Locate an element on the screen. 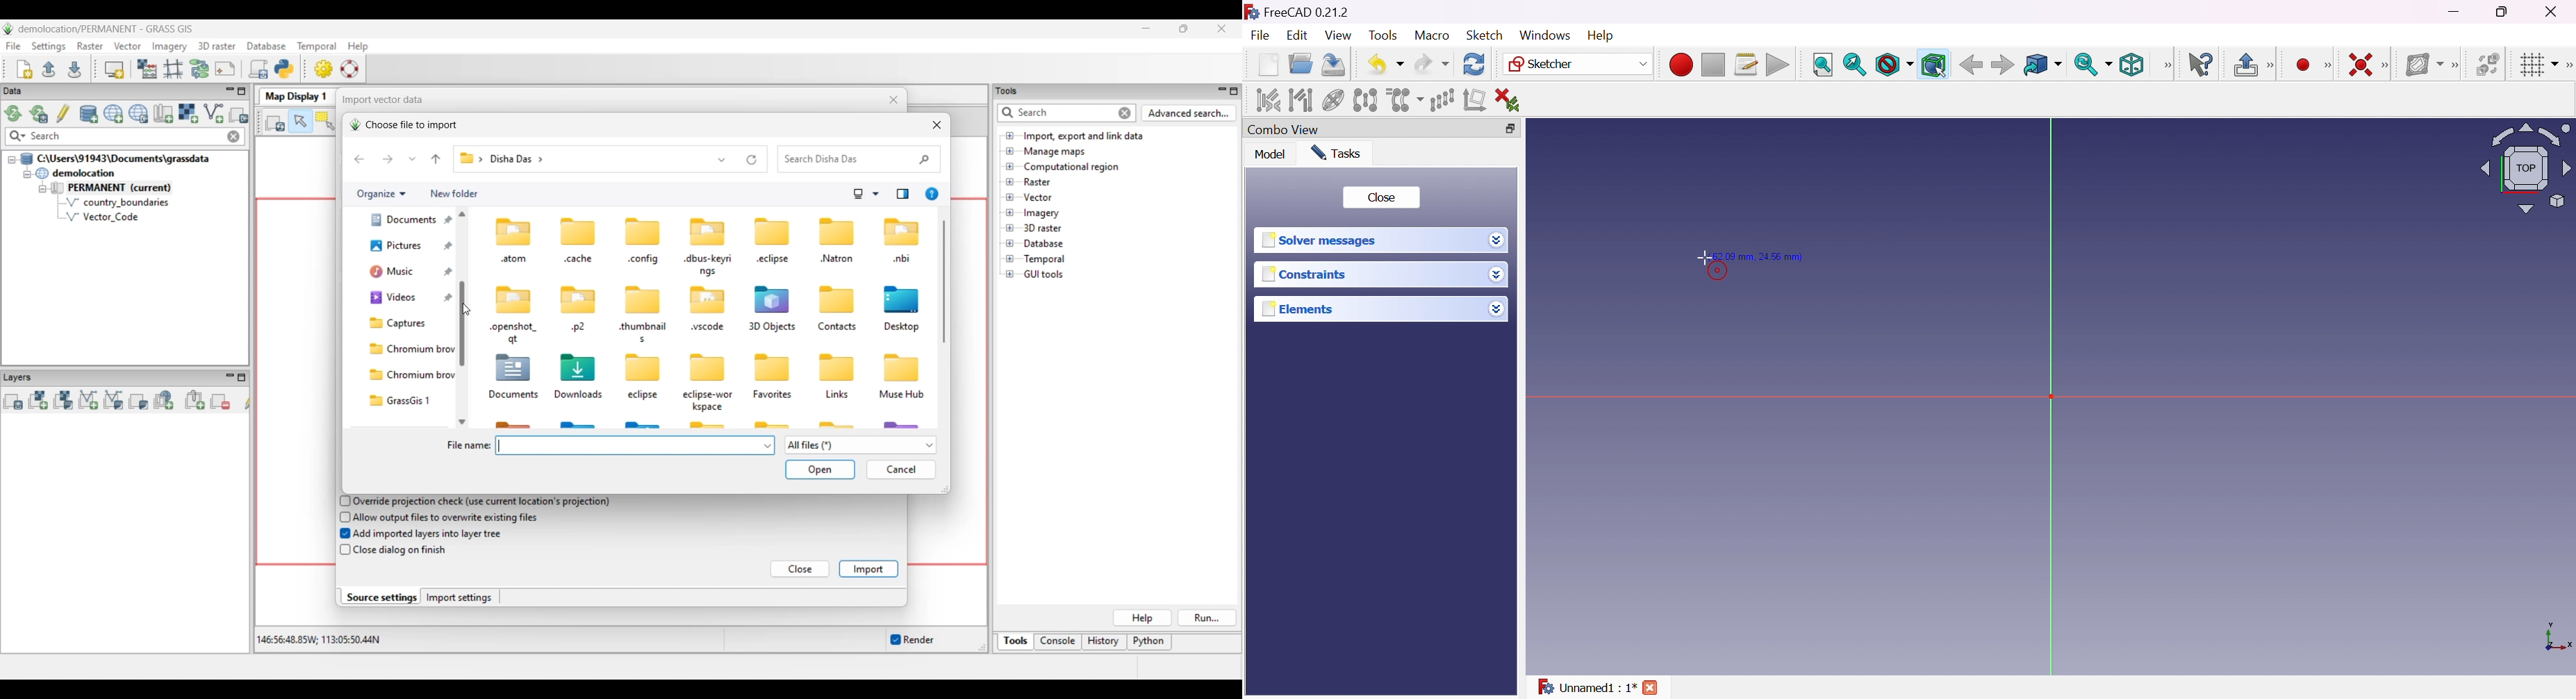  Redo is located at coordinates (1432, 64).